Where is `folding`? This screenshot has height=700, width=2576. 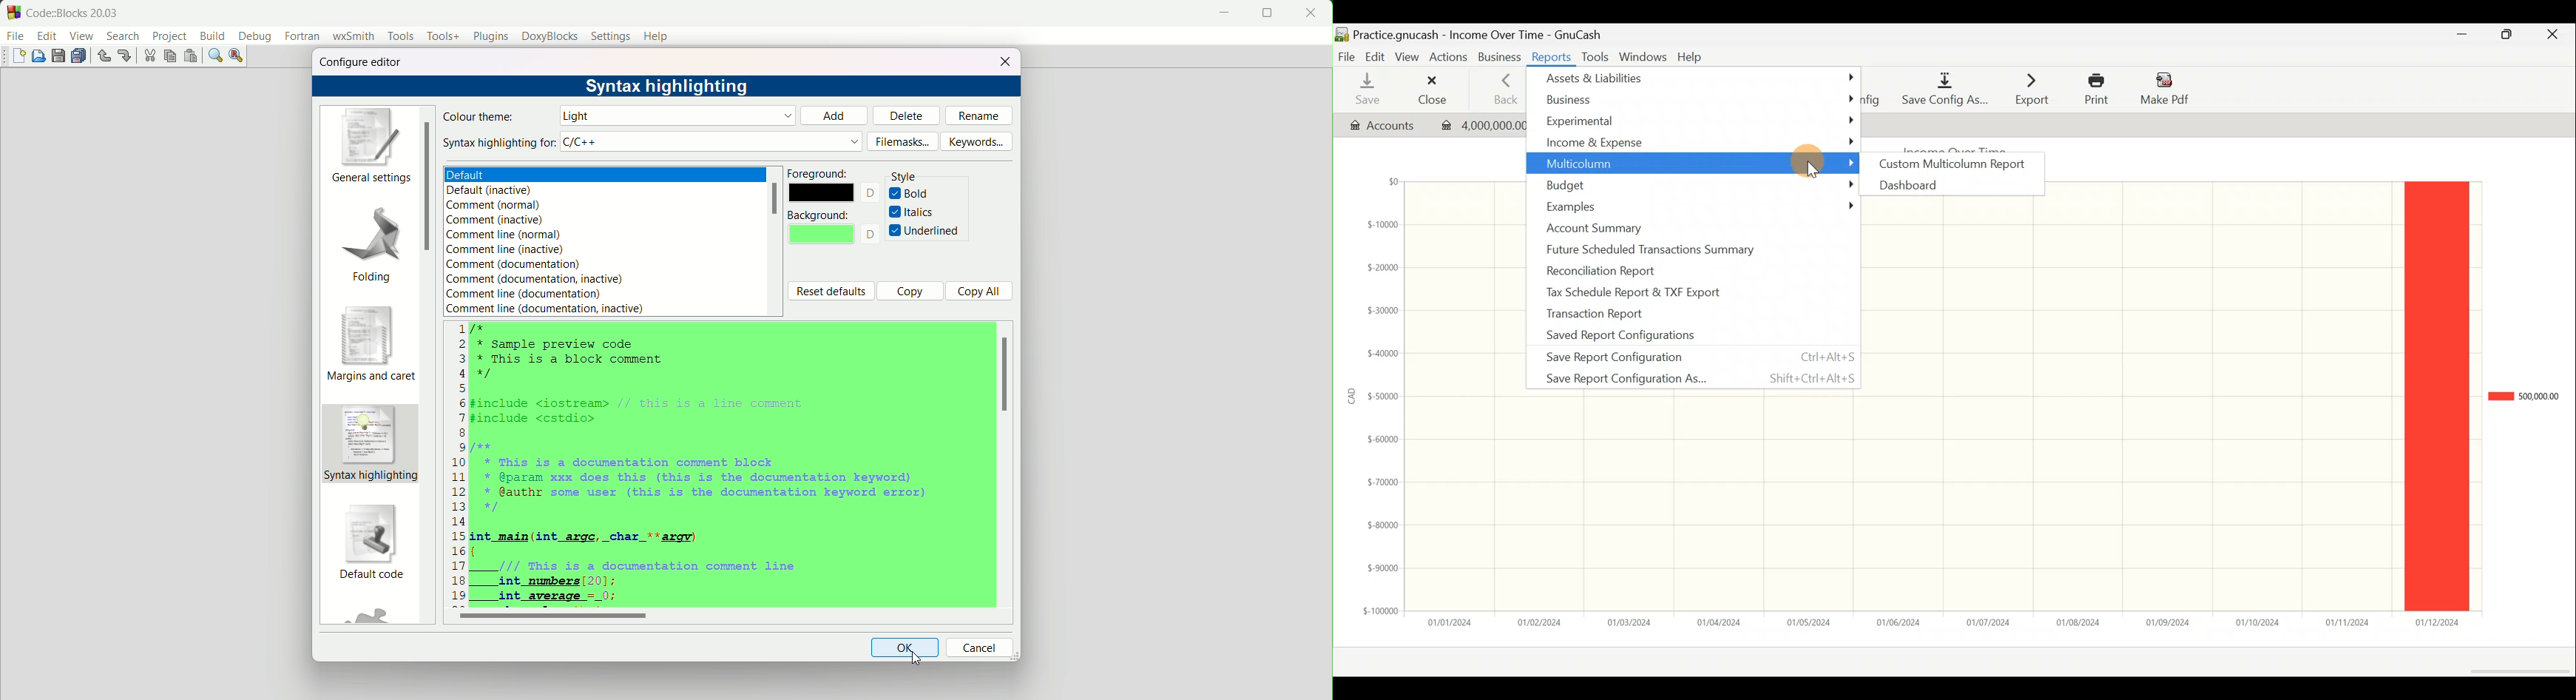 folding is located at coordinates (372, 243).